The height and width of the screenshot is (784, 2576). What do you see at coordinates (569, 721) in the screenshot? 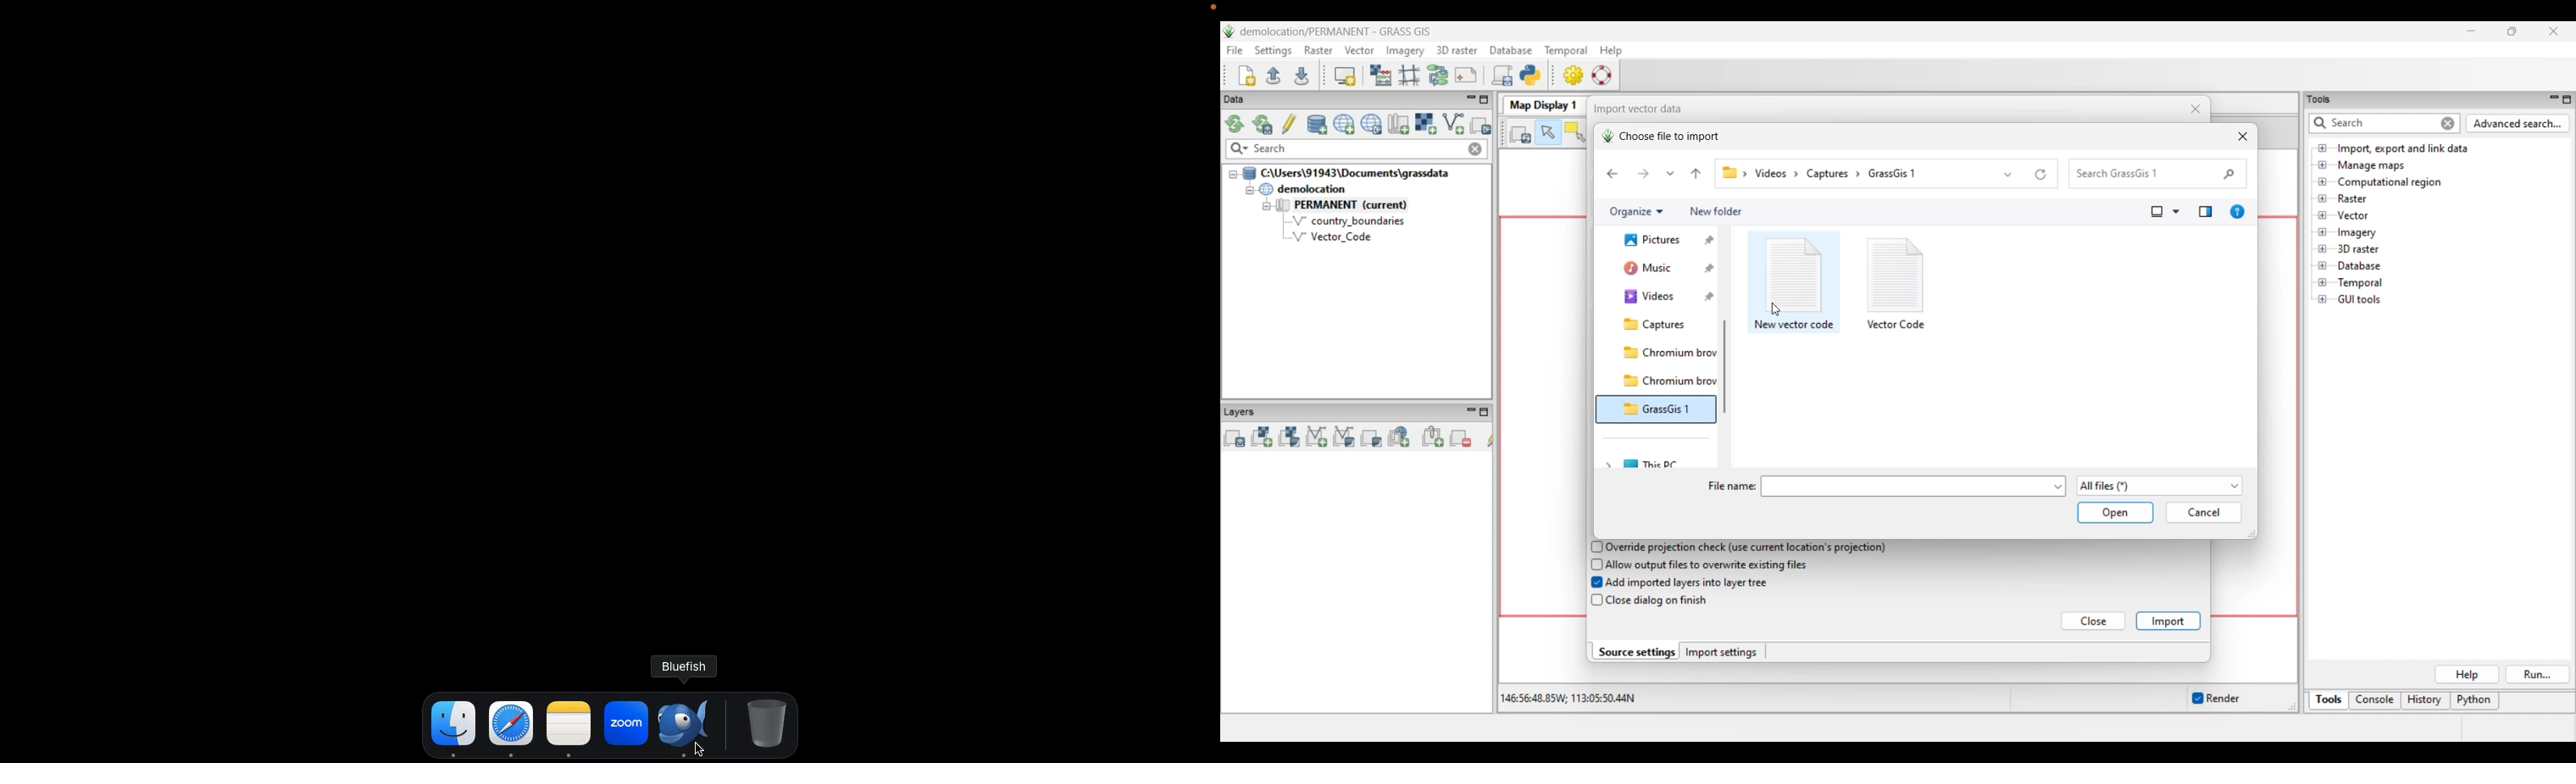
I see `note` at bounding box center [569, 721].